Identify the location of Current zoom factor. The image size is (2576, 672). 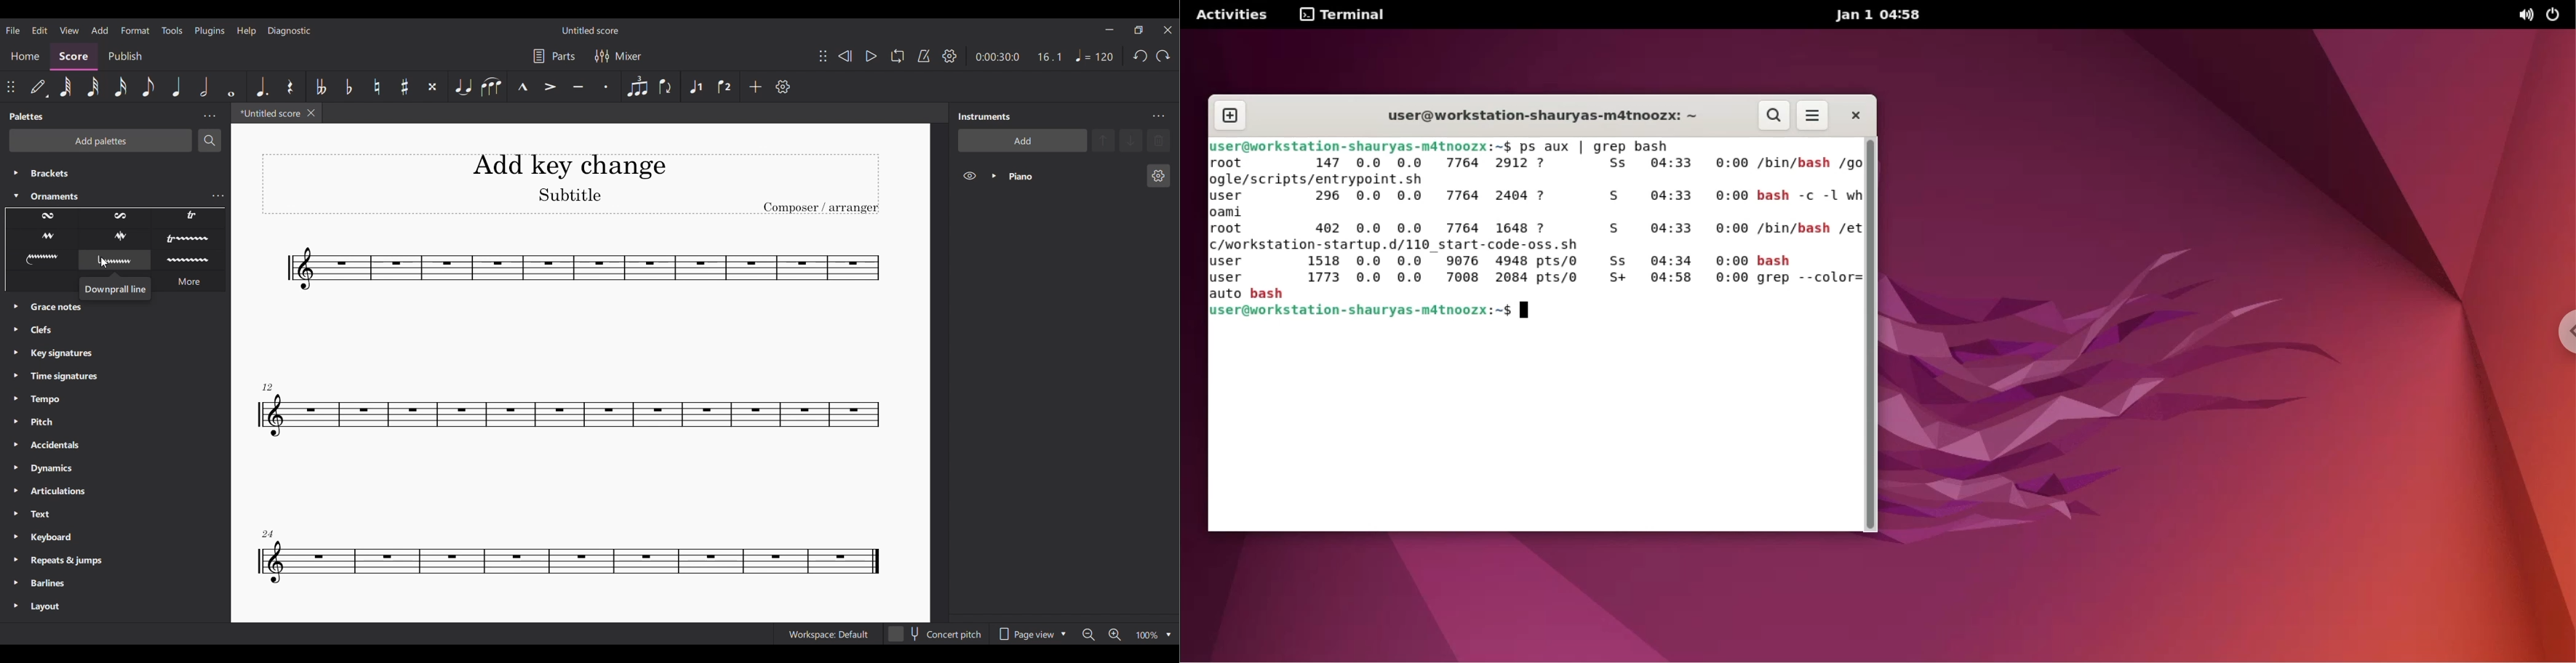
(1148, 636).